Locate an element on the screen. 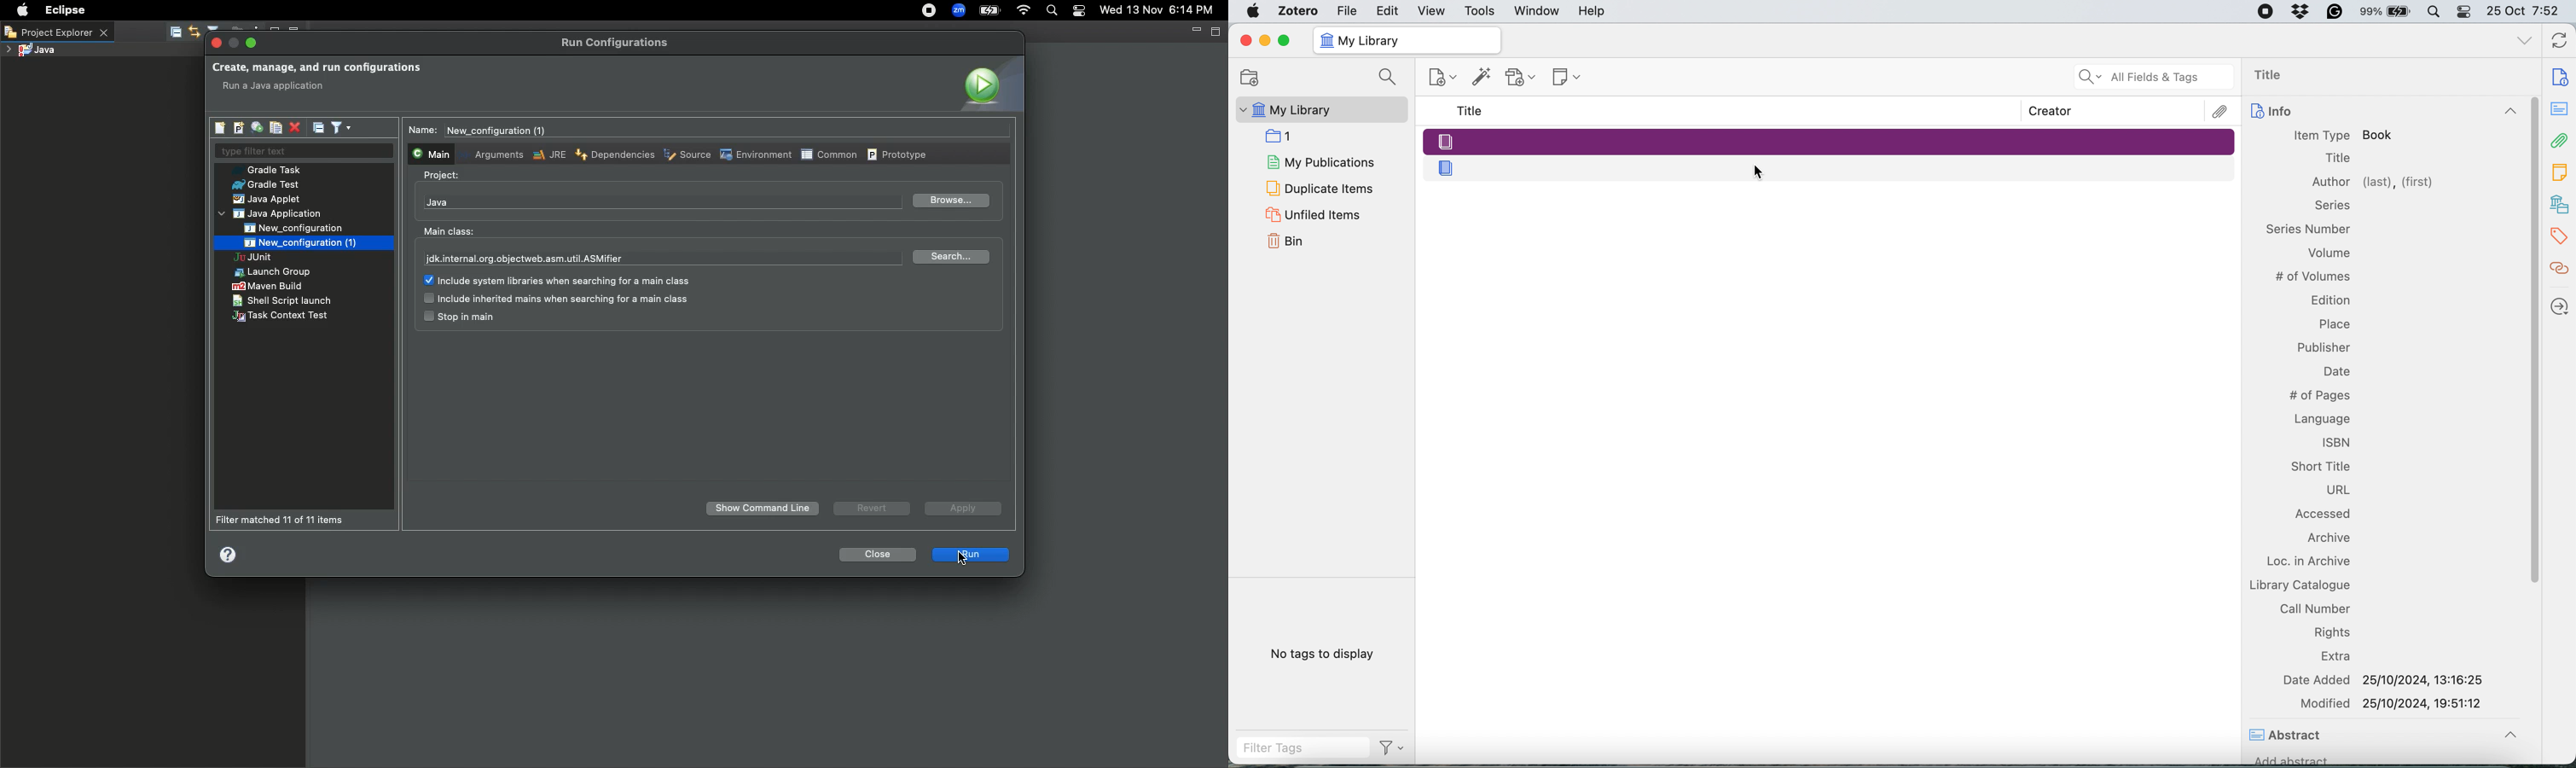 The width and height of the screenshot is (2576, 784). Tools is located at coordinates (1480, 12).